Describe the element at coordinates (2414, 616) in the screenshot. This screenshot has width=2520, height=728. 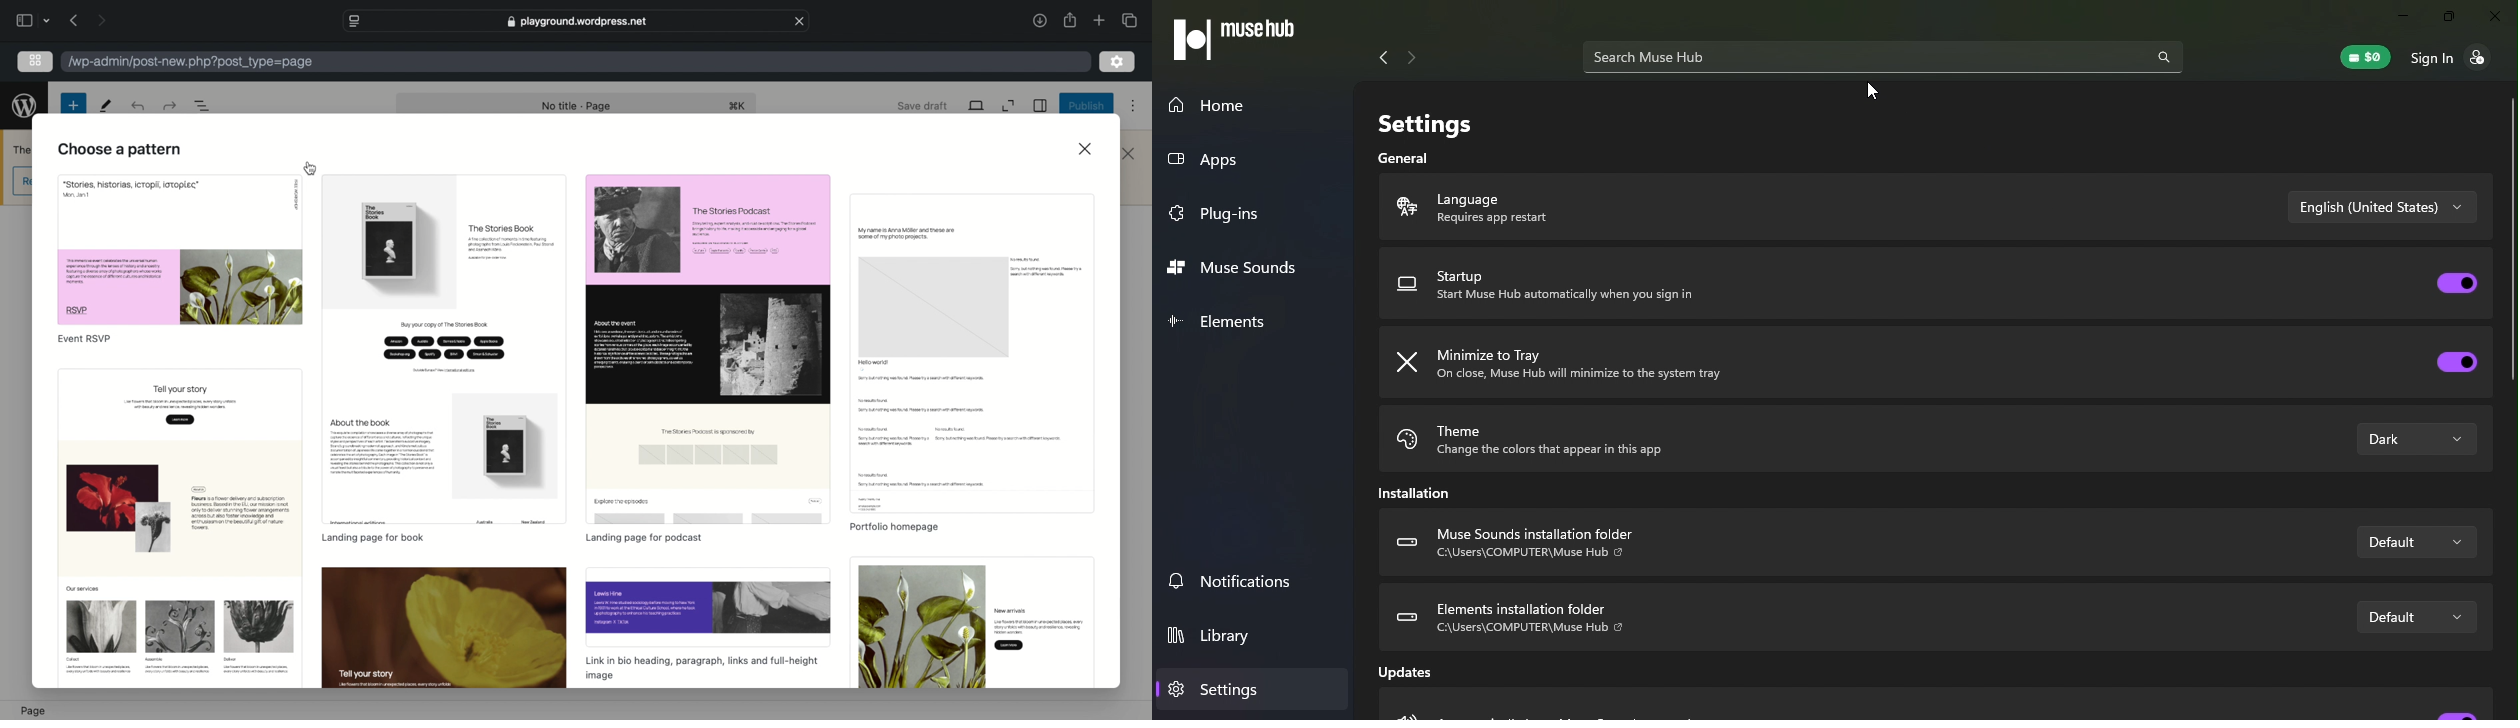
I see `Drop down menu` at that location.